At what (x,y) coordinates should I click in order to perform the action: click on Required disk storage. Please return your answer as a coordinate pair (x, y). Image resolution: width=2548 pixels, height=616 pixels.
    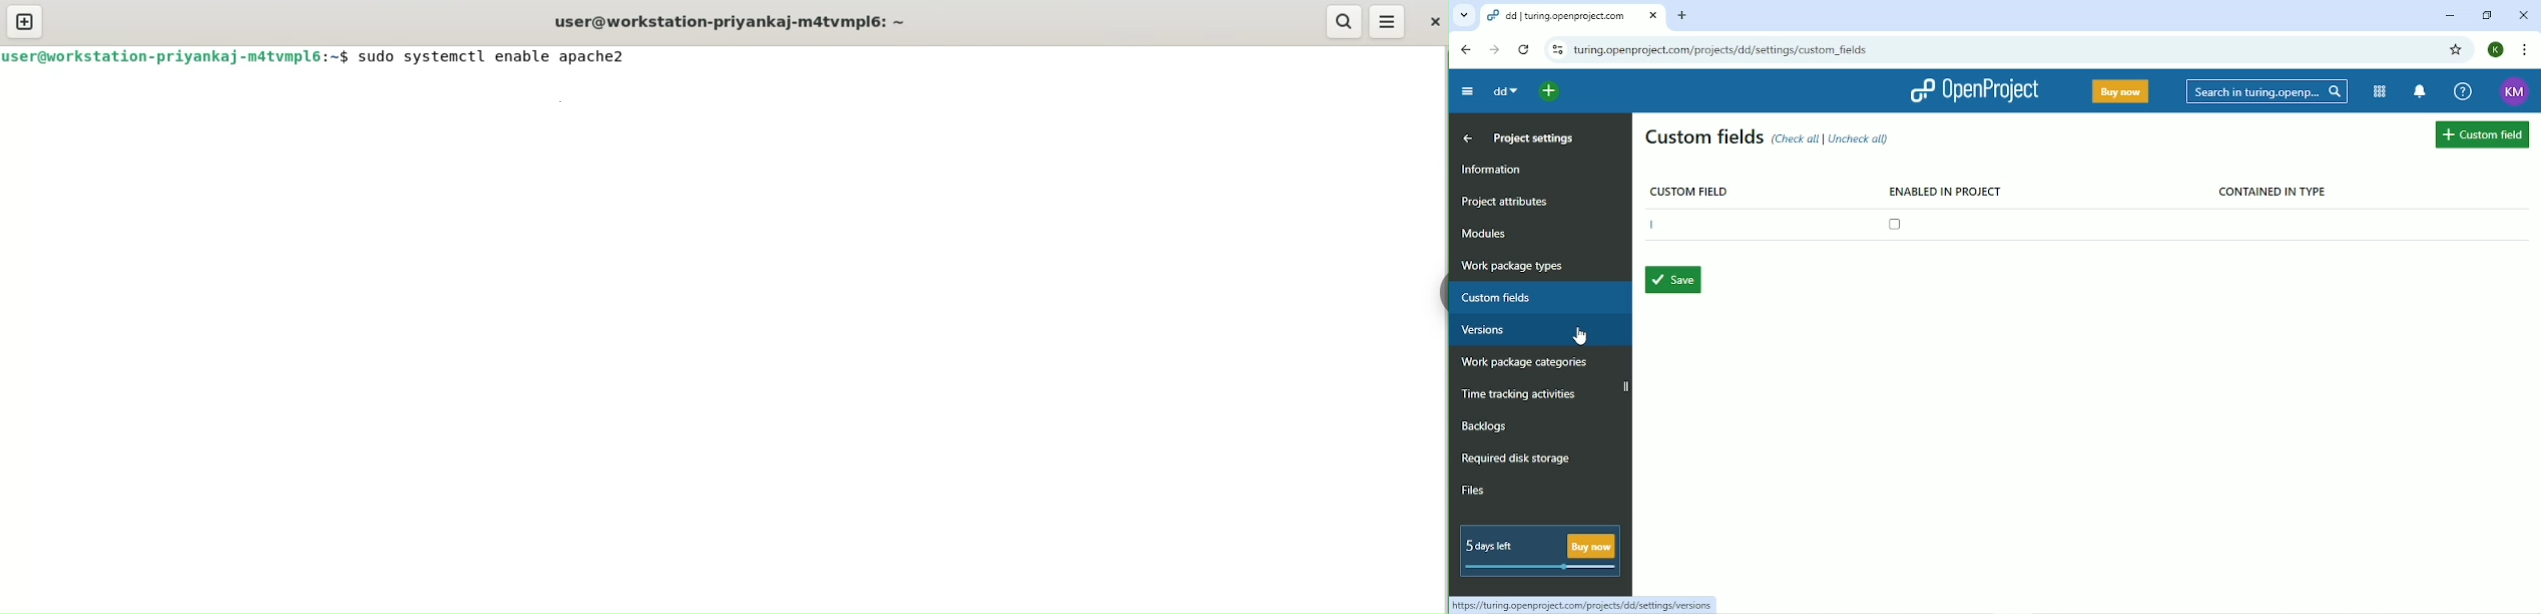
    Looking at the image, I should click on (1522, 459).